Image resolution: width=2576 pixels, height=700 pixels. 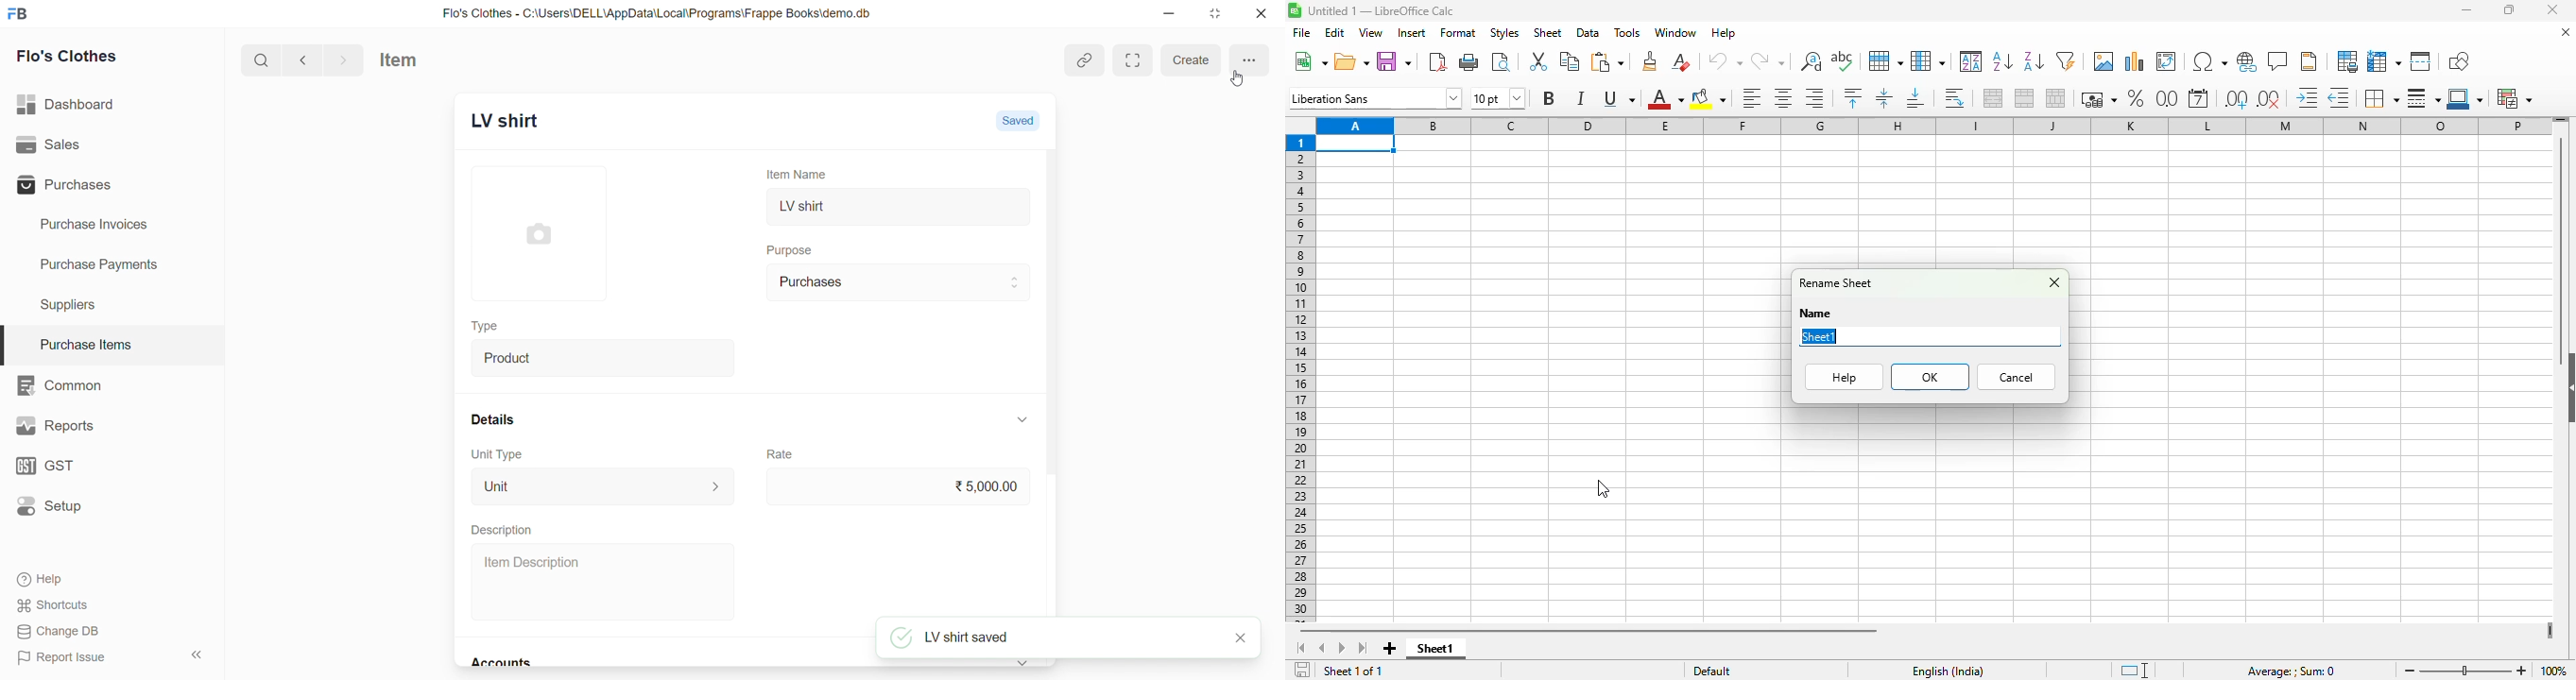 I want to click on Purpose, so click(x=792, y=248).